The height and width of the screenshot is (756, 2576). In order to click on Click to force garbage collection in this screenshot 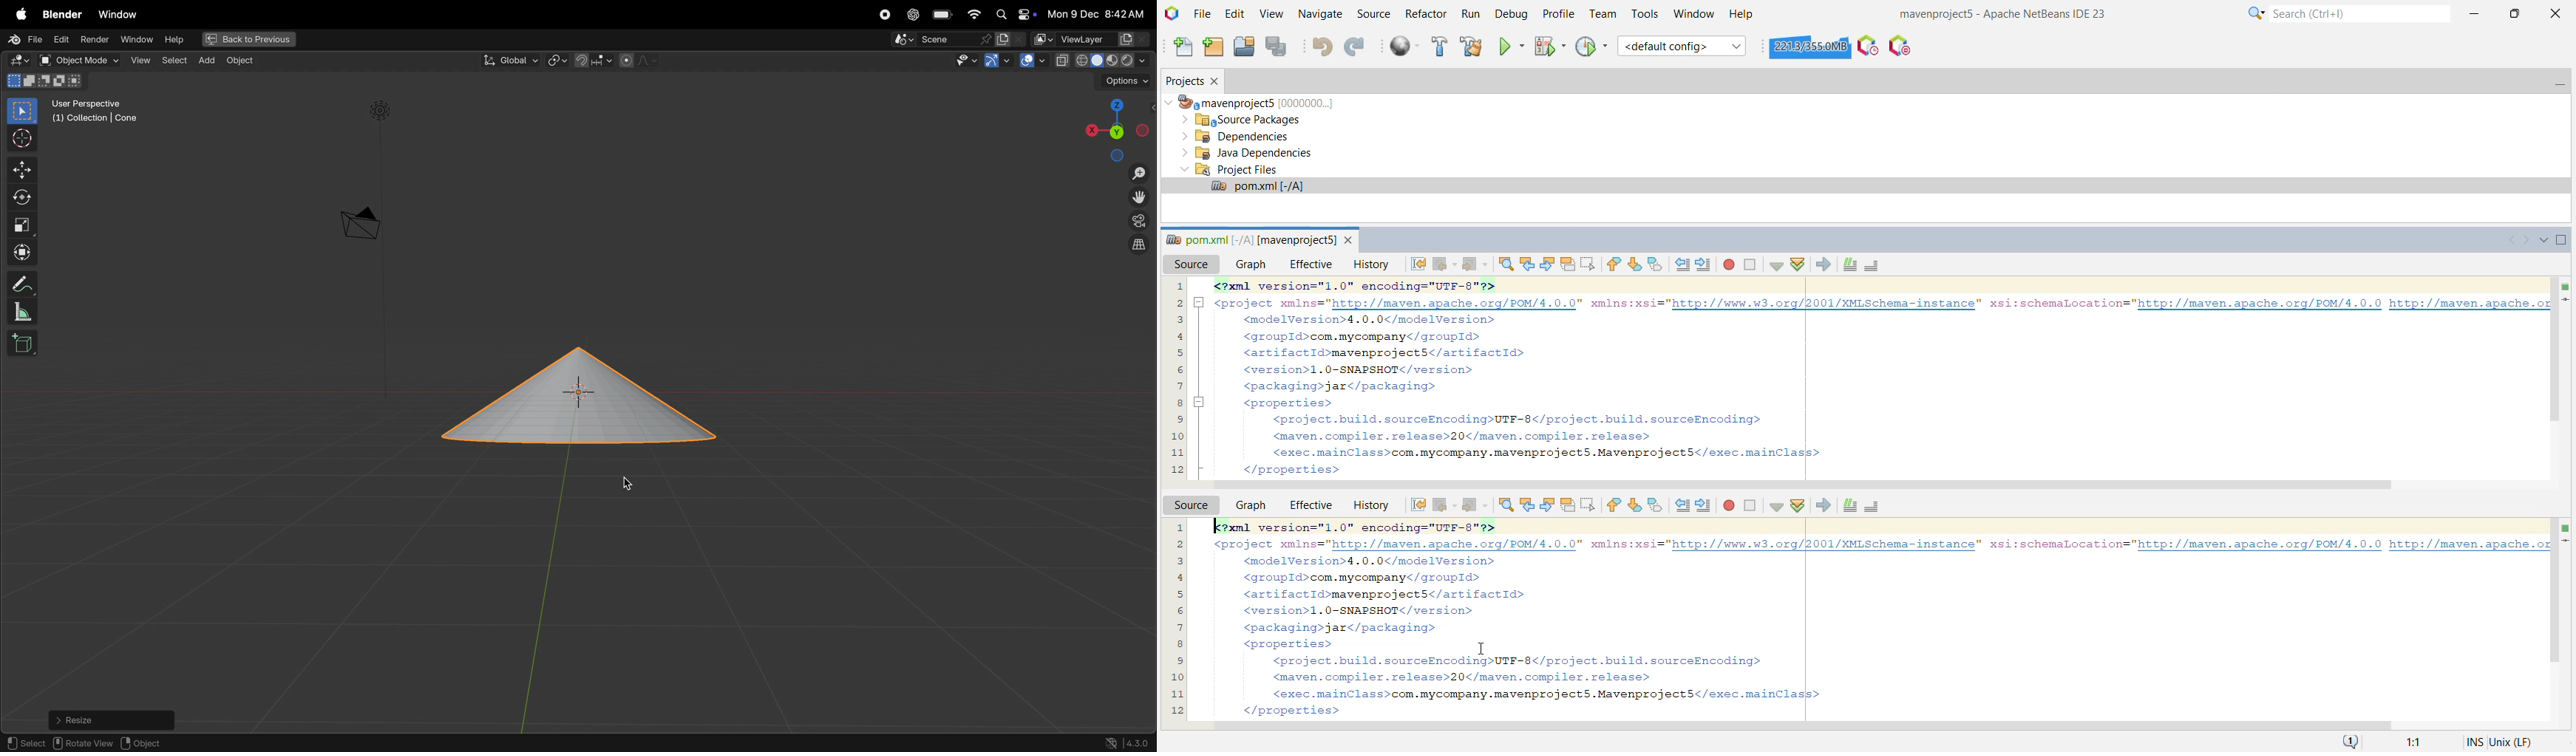, I will do `click(1810, 46)`.